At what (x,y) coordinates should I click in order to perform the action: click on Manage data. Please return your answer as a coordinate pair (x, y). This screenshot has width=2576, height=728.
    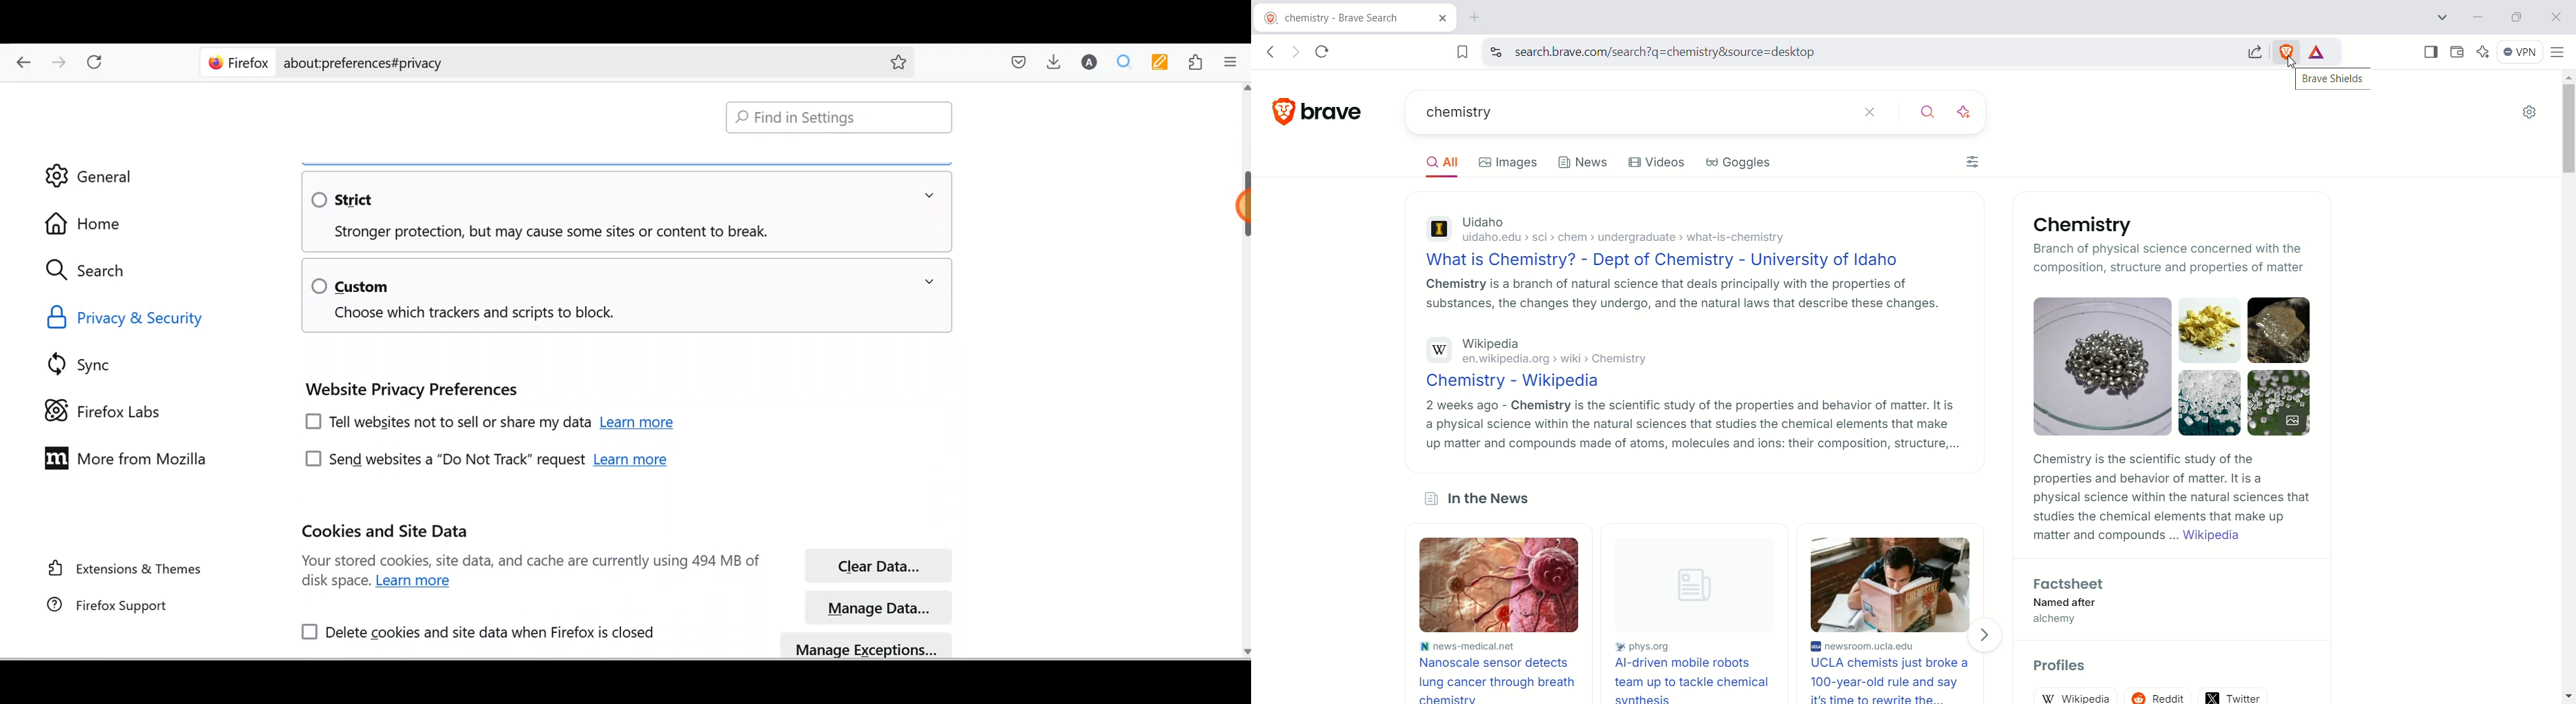
    Looking at the image, I should click on (881, 607).